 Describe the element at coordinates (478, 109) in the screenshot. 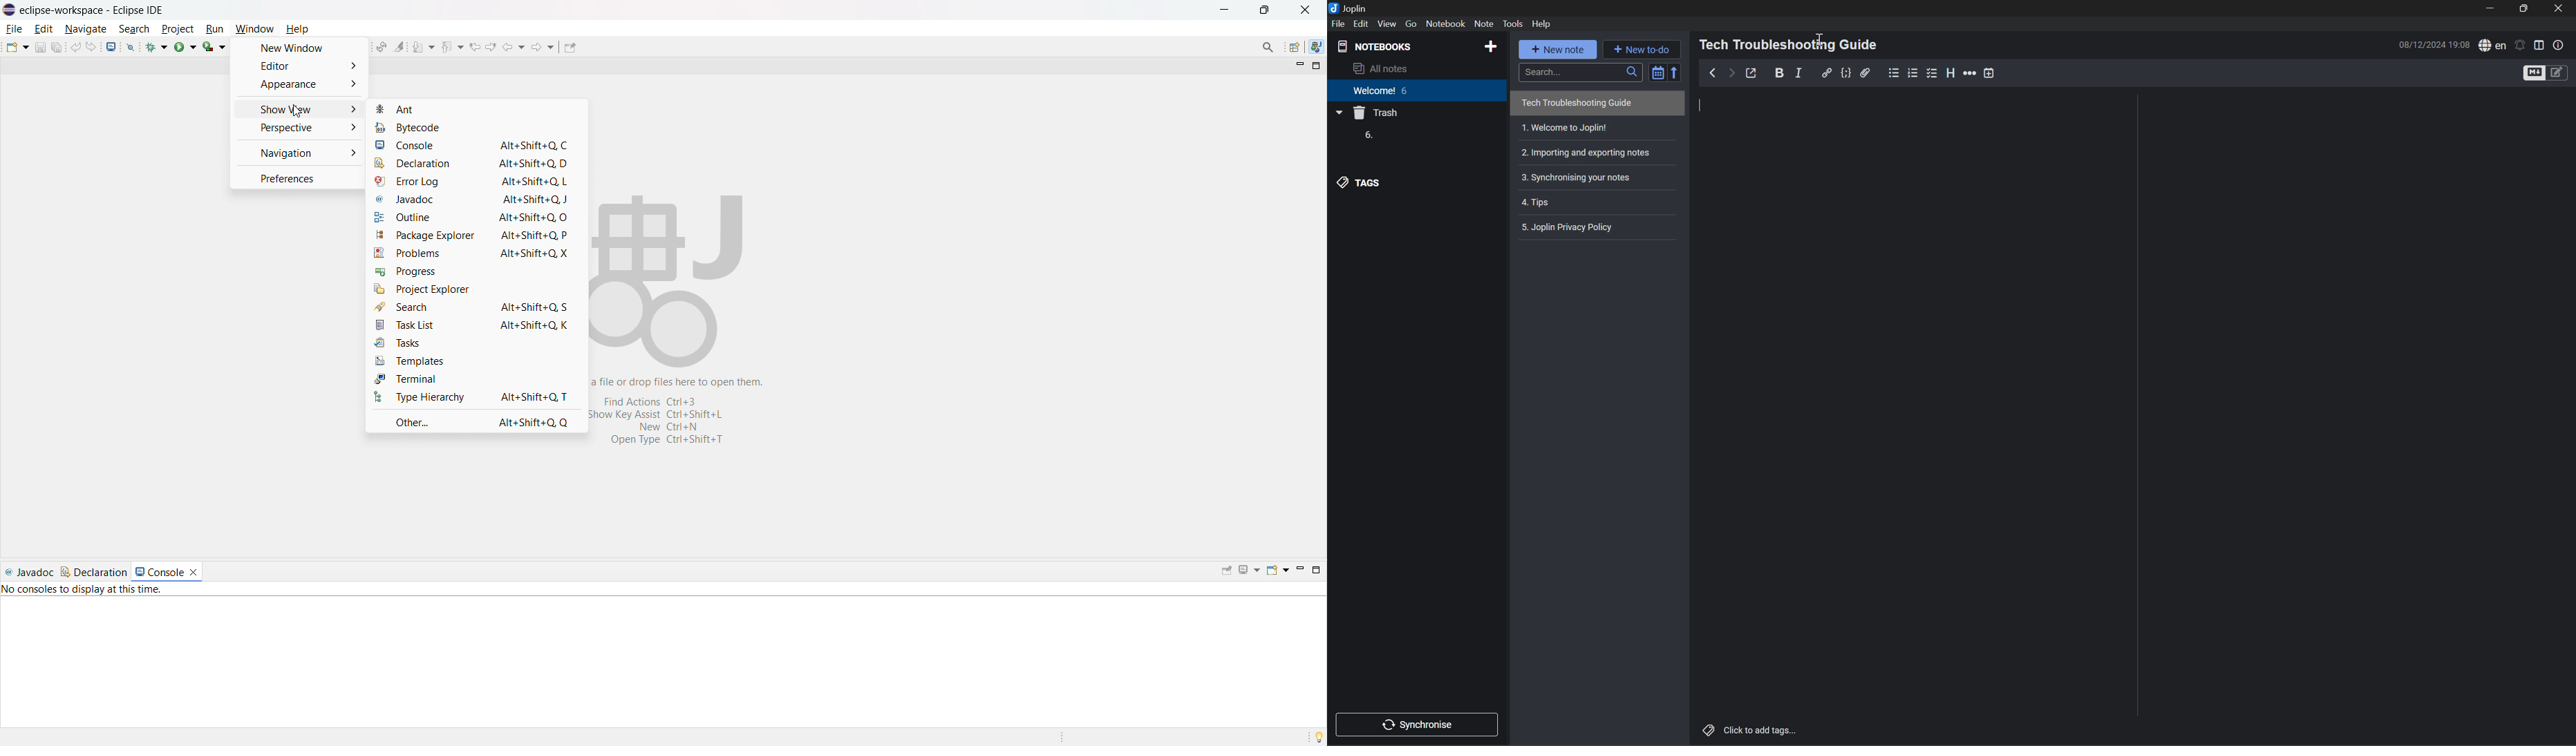

I see `ant` at that location.